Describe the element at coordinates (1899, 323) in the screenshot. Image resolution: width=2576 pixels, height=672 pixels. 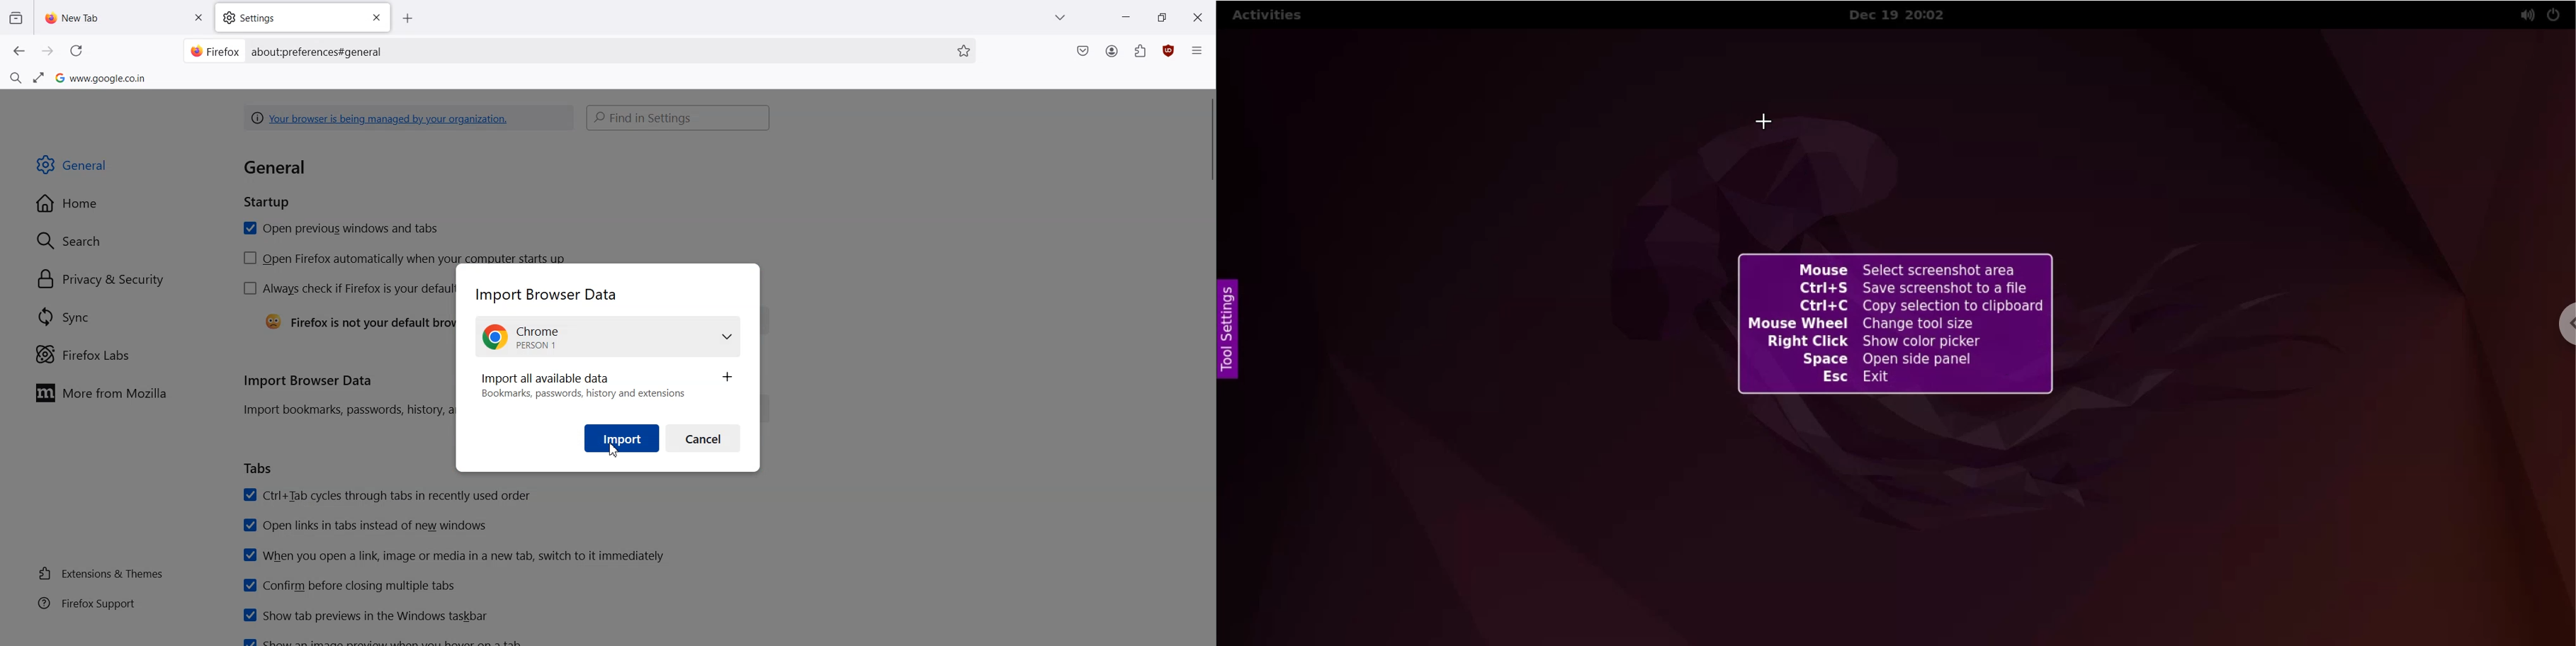
I see `Mouse Select screenshot area Ctrl+S Save screenshot to a file Ctrl+C Copy selection to clipboard Mouse Wheel Change tool size Right Click Show color picker Space Open side panel Esc Exit` at that location.